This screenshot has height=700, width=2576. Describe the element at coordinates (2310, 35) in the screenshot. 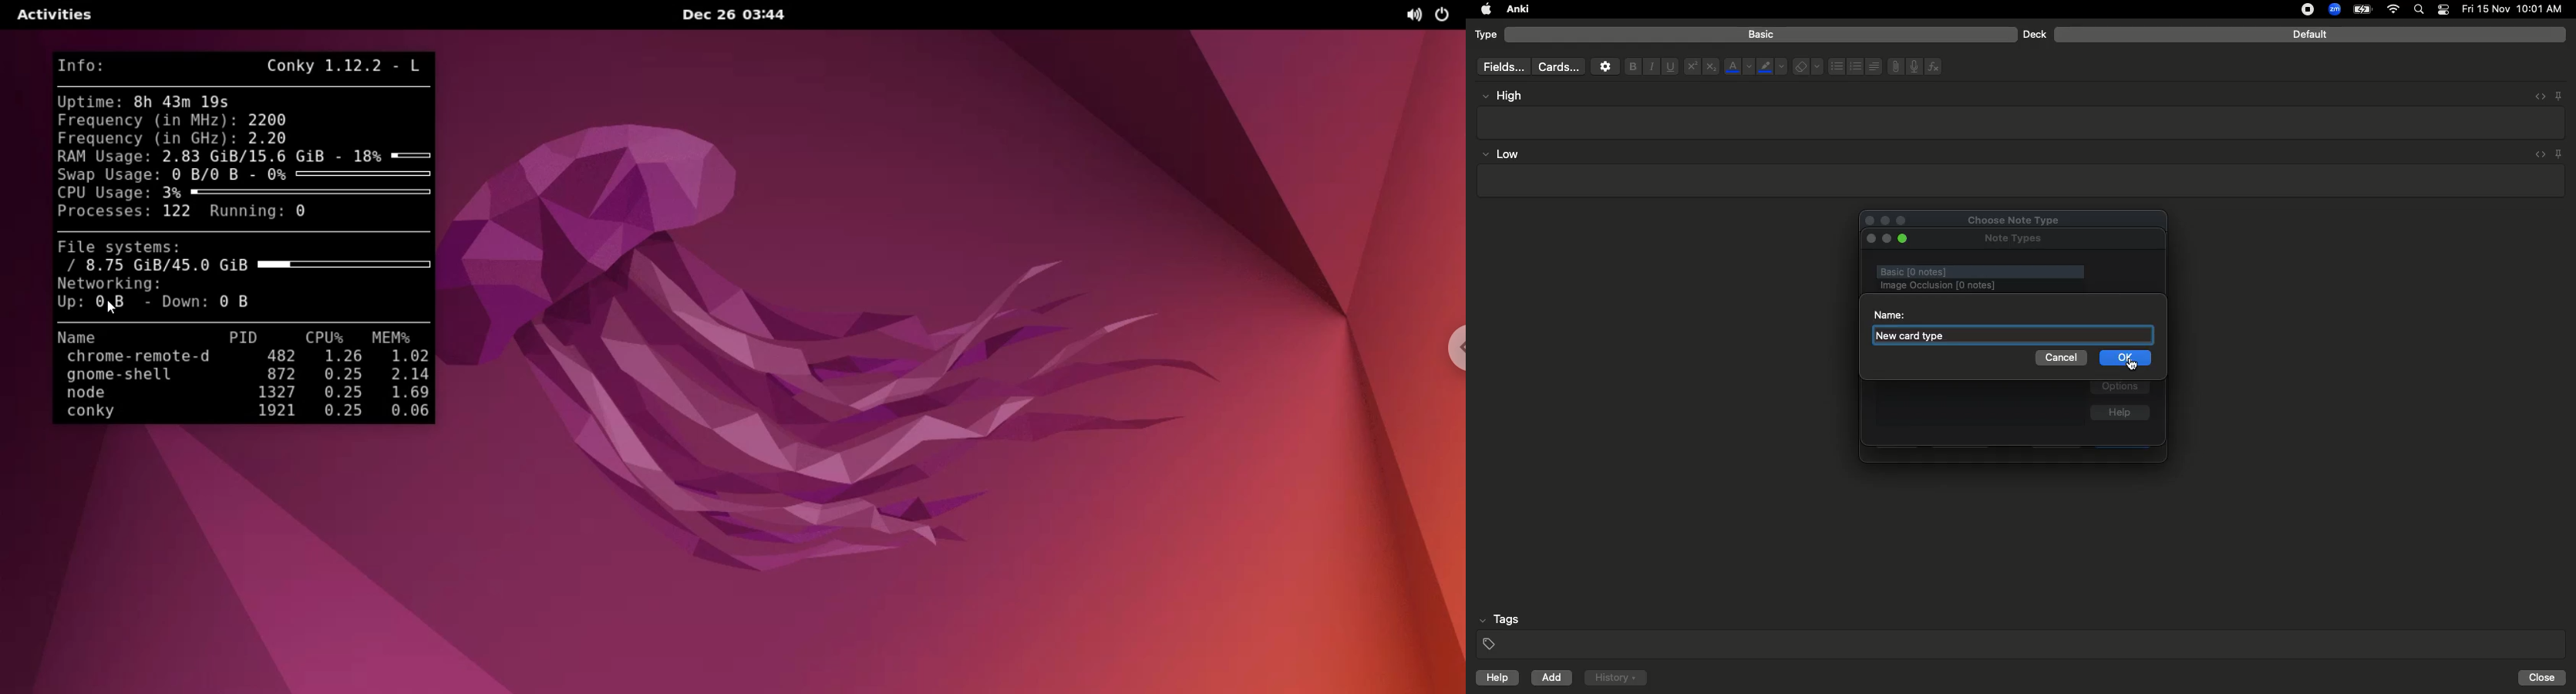

I see `Default` at that location.